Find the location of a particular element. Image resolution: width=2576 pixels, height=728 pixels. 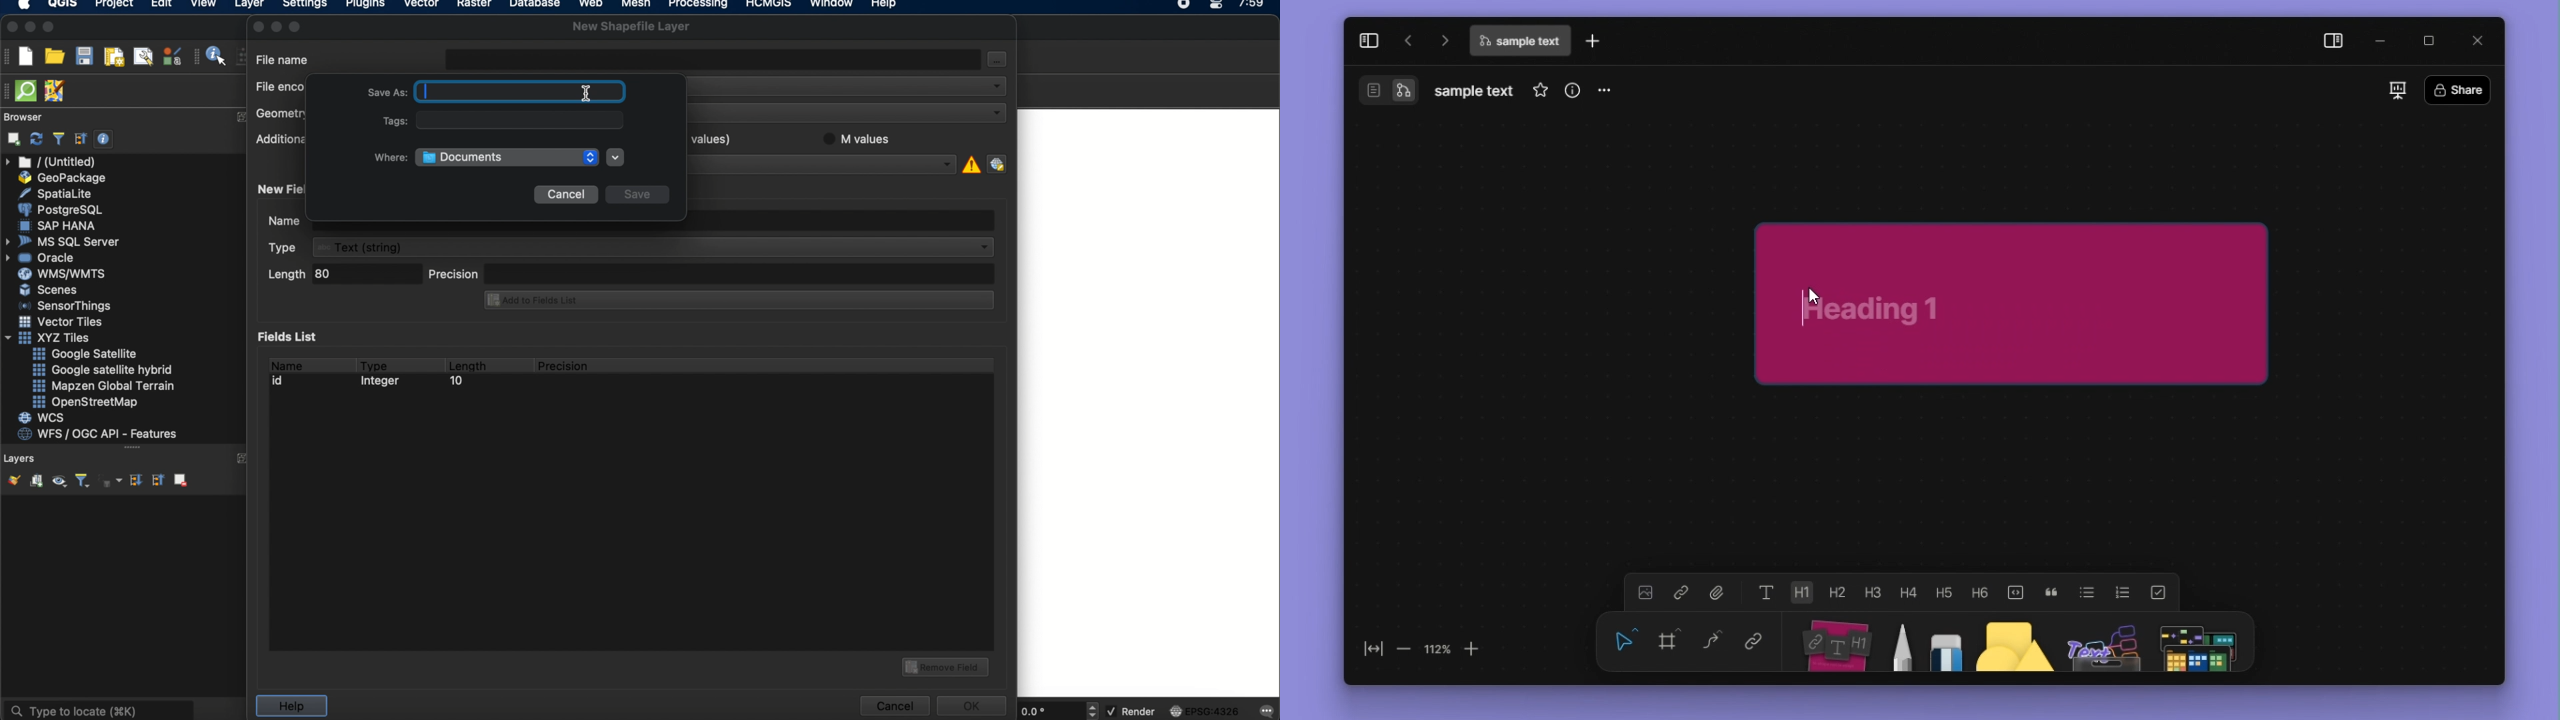

cancel is located at coordinates (565, 195).